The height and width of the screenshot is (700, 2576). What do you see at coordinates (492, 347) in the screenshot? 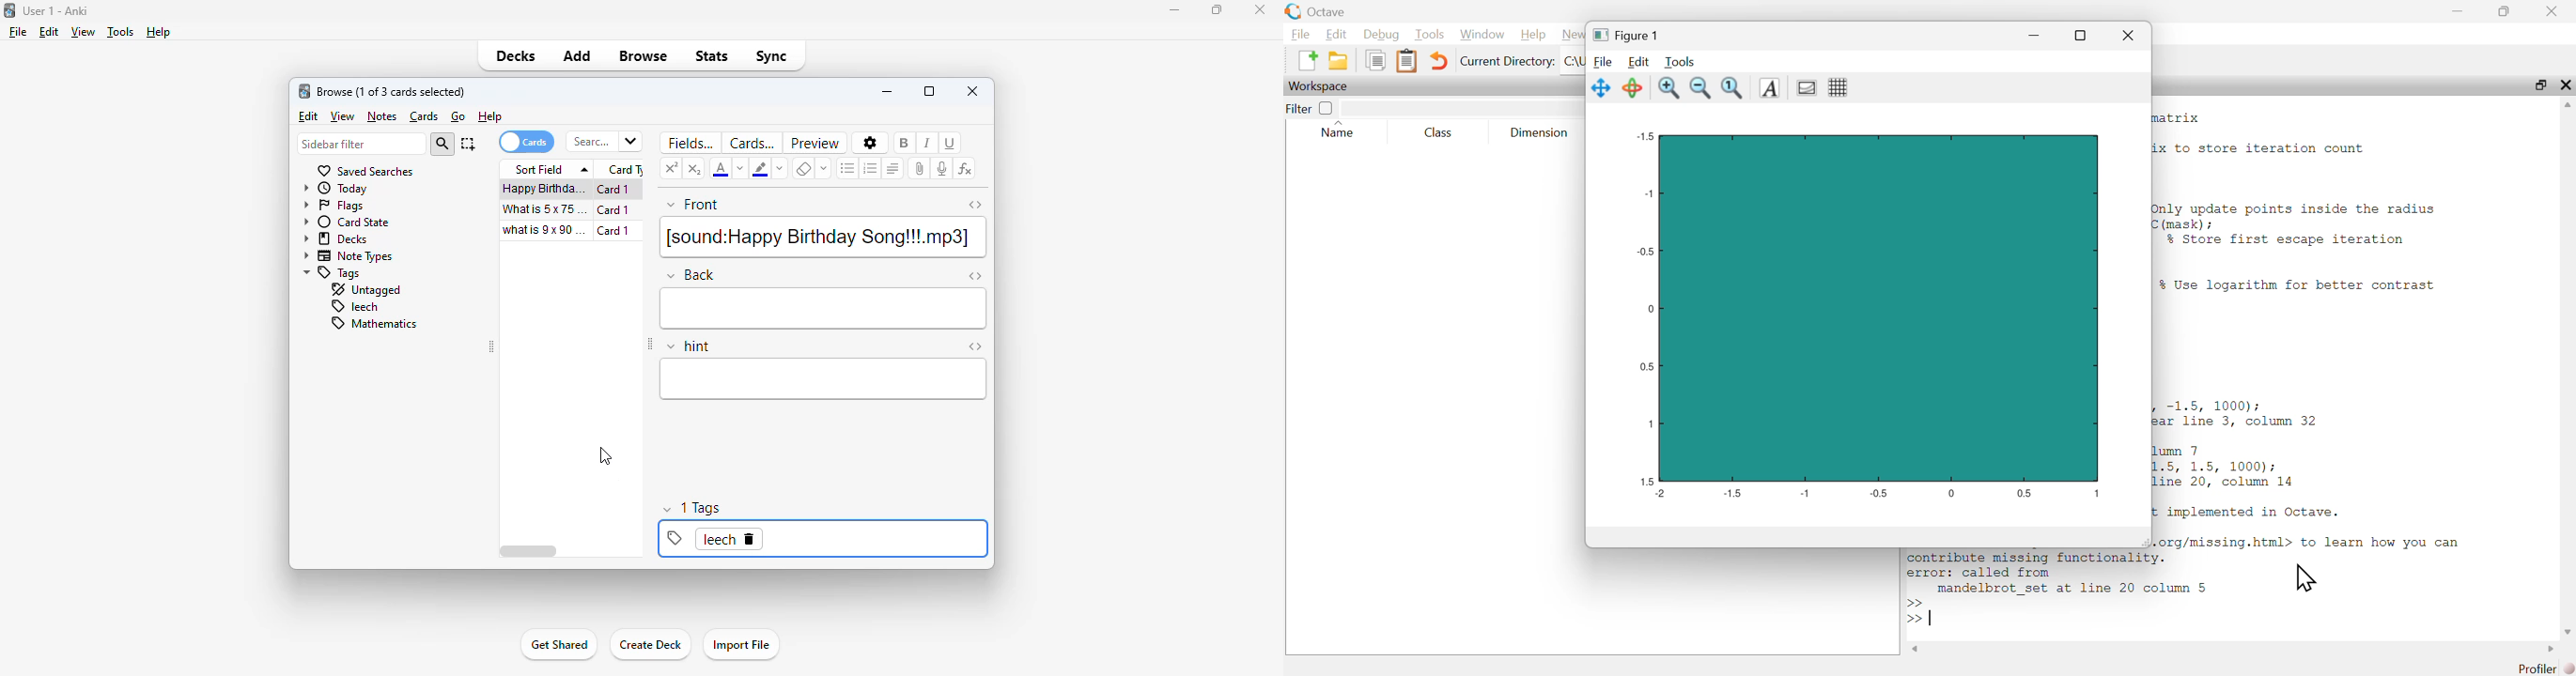
I see `toggle sidebar` at bounding box center [492, 347].